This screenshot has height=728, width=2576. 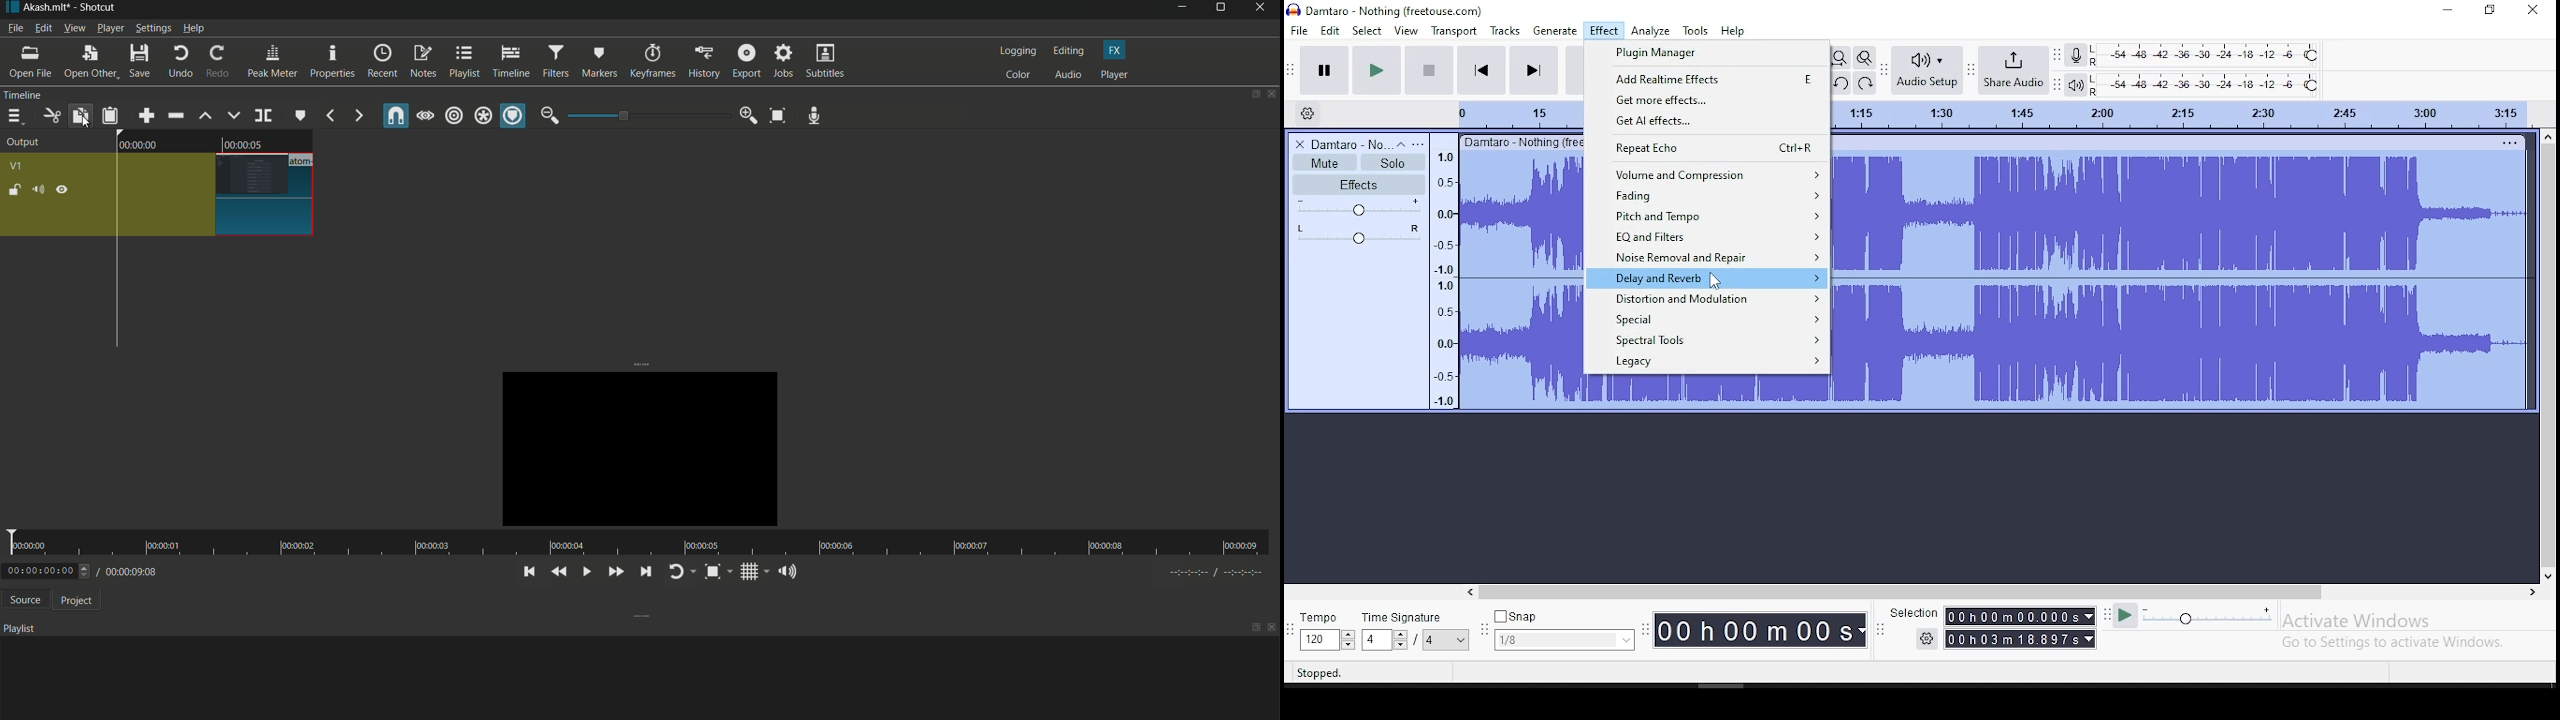 I want to click on ripple delete, so click(x=175, y=115).